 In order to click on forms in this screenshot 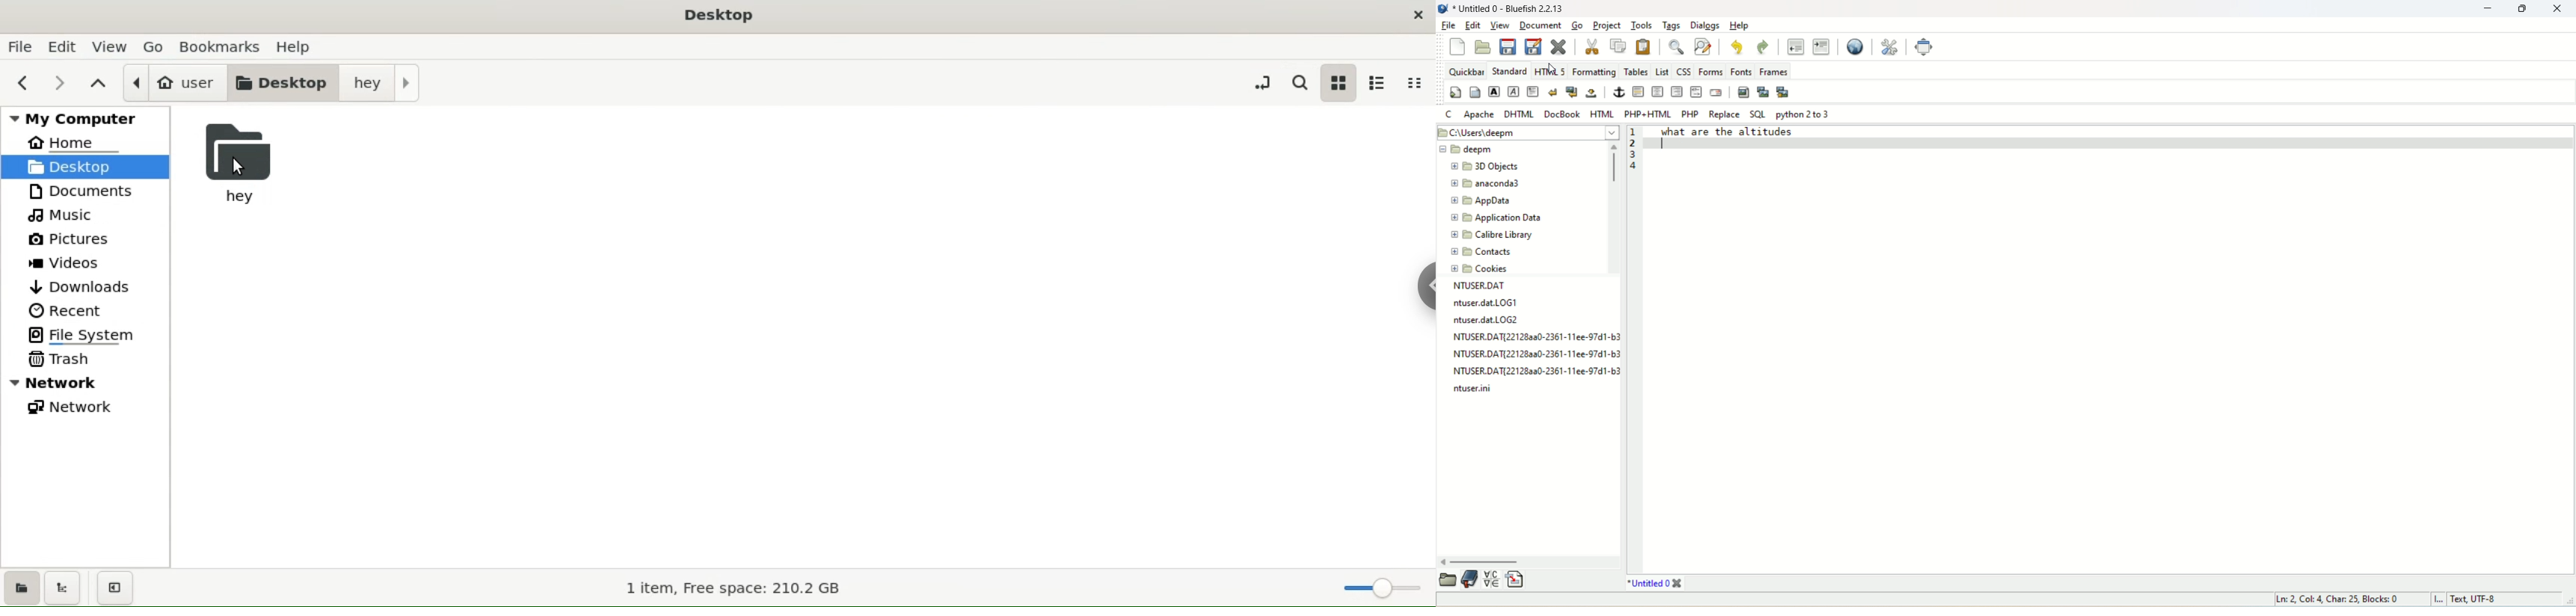, I will do `click(1709, 71)`.